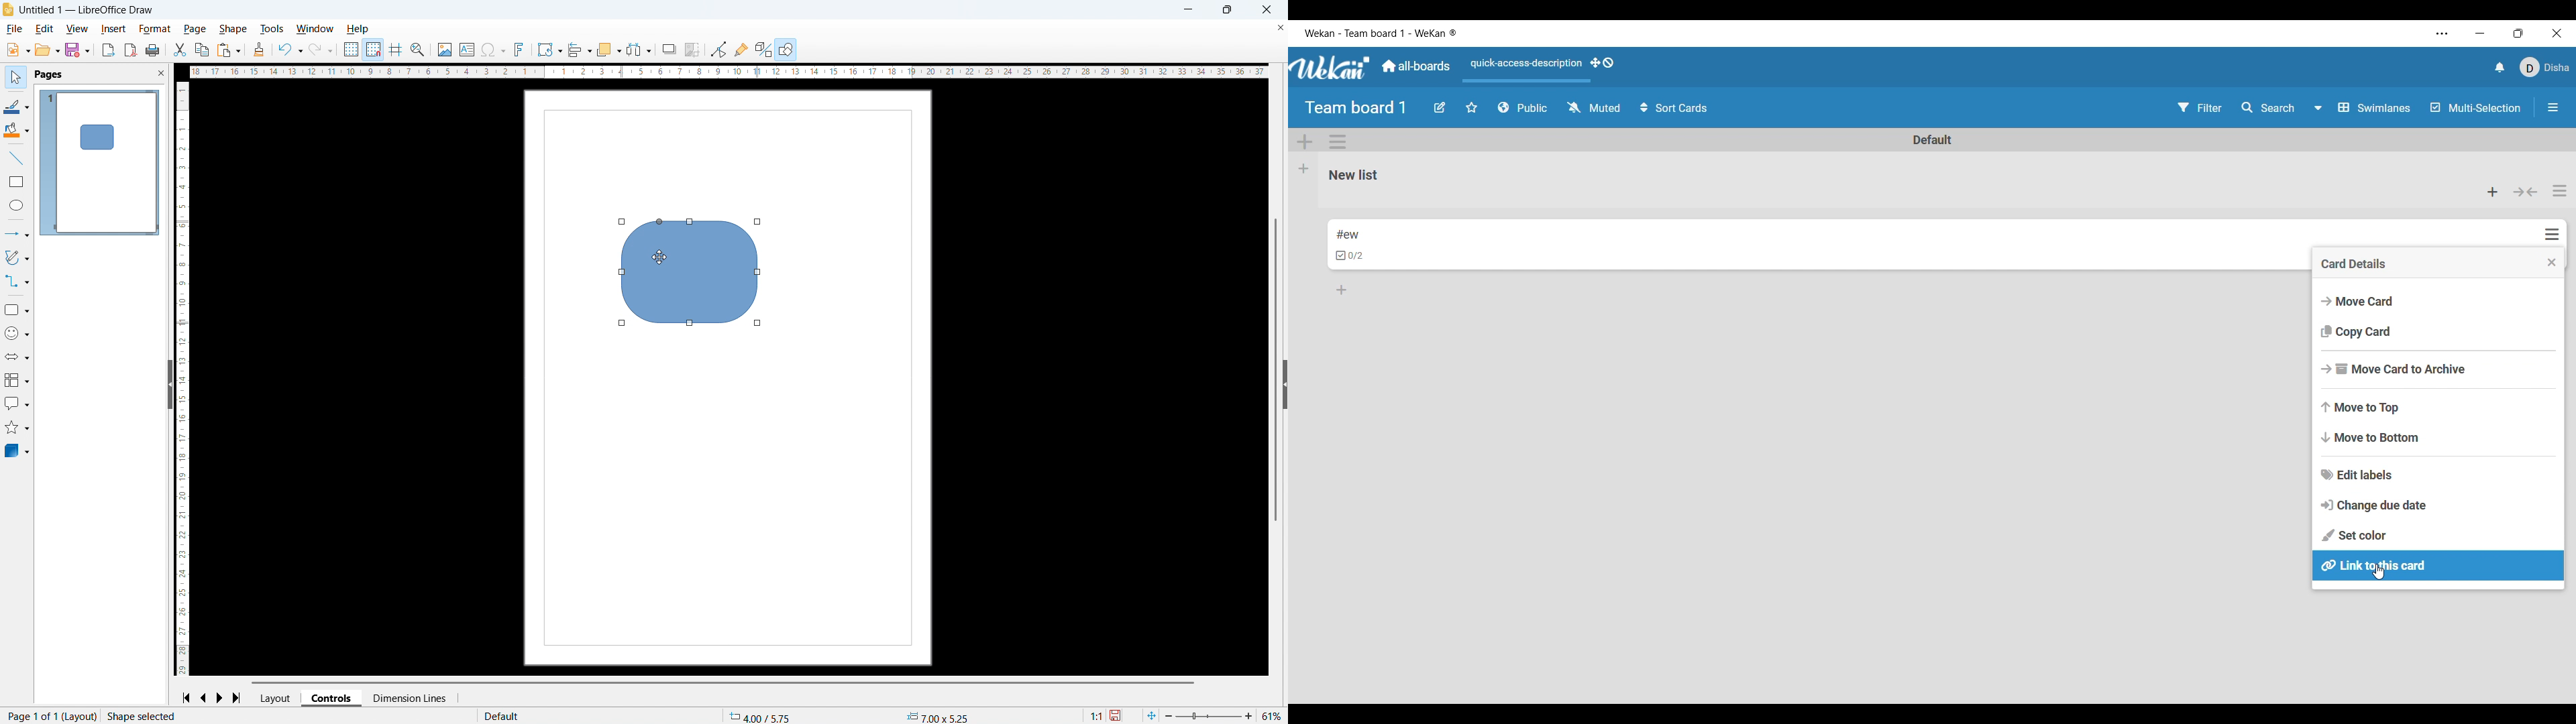 This screenshot has height=728, width=2576. What do you see at coordinates (1472, 107) in the screenshot?
I see `Star board` at bounding box center [1472, 107].